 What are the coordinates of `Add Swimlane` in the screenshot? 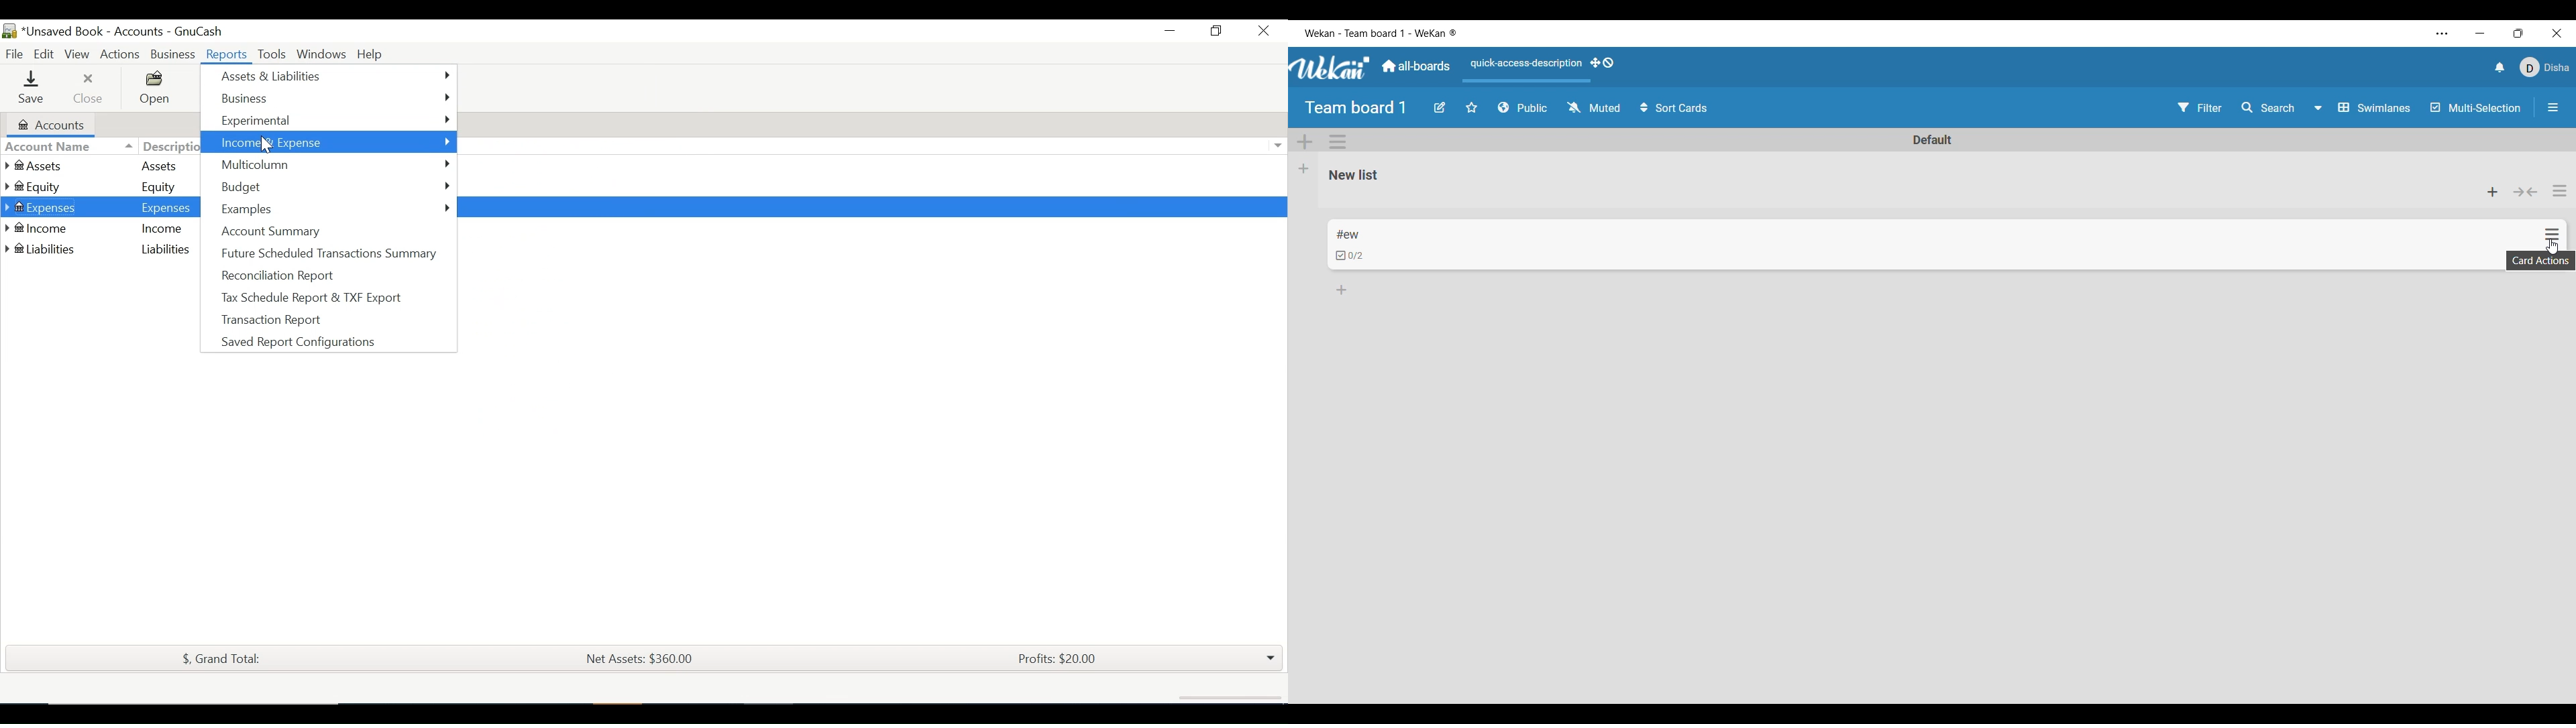 It's located at (1305, 142).